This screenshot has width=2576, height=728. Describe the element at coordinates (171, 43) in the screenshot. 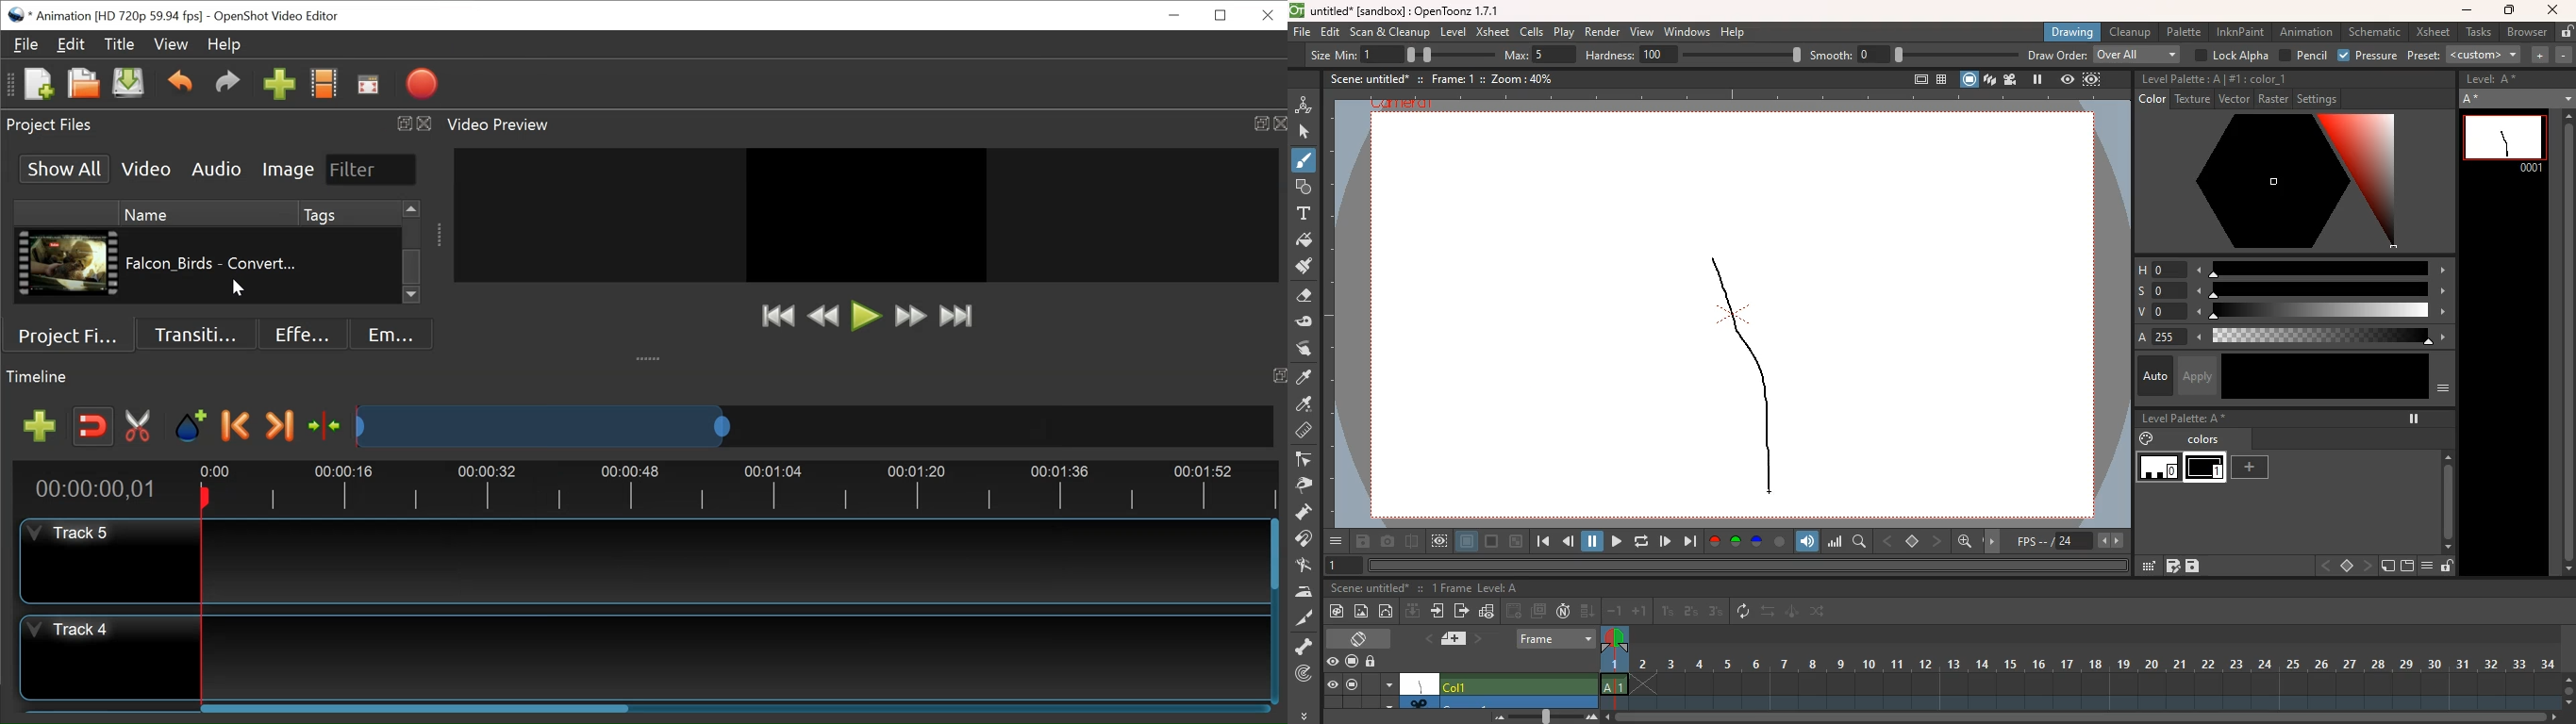

I see `View` at that location.